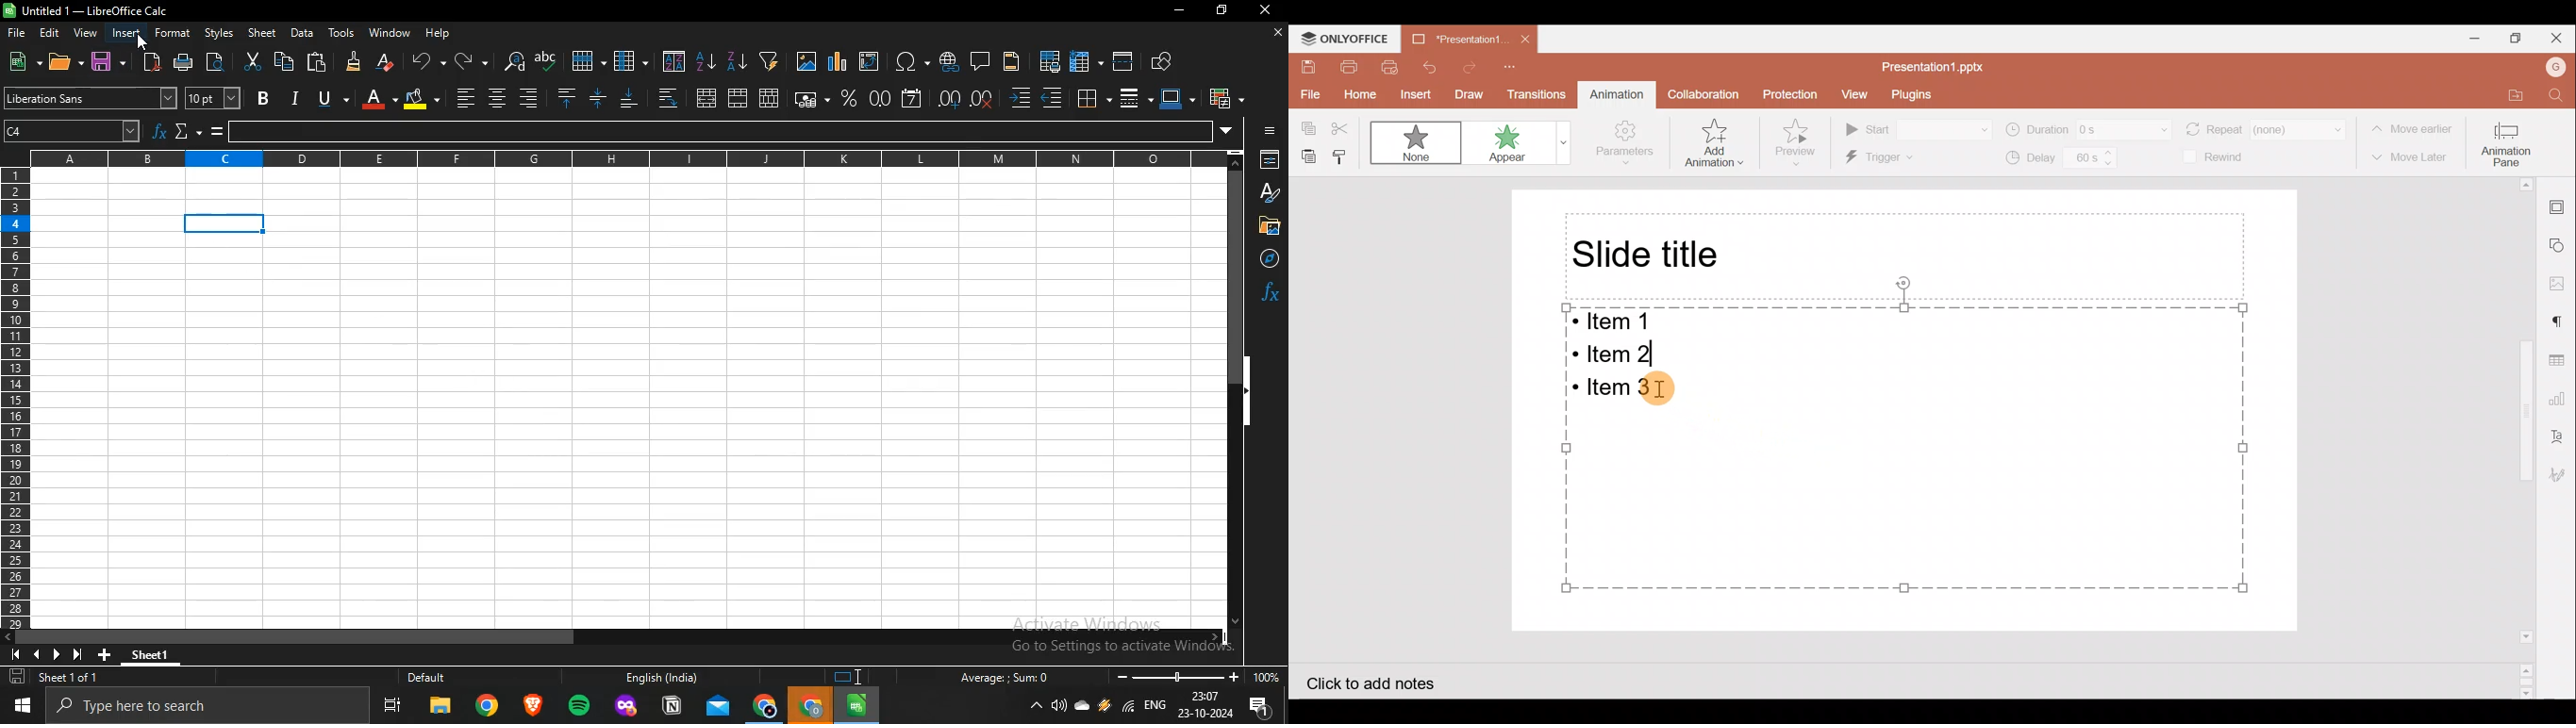 The image size is (2576, 728). I want to click on open, so click(61, 63).